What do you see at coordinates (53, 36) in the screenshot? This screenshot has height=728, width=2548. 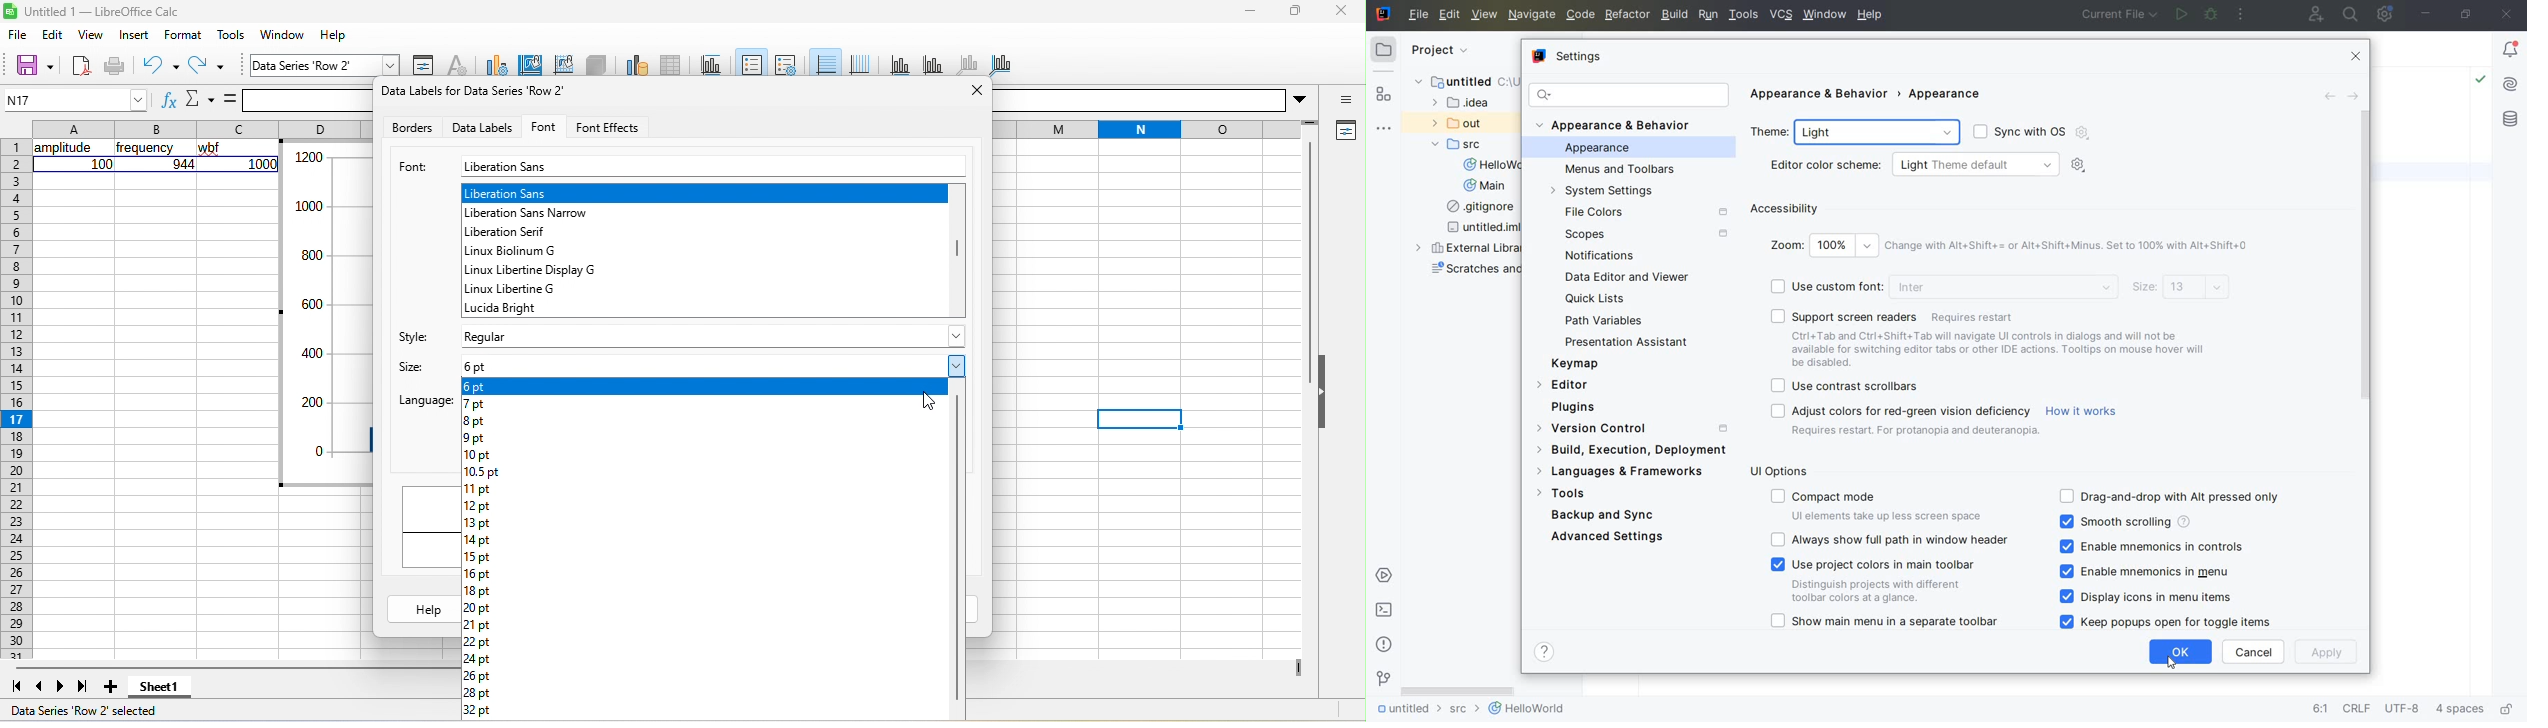 I see `edit` at bounding box center [53, 36].